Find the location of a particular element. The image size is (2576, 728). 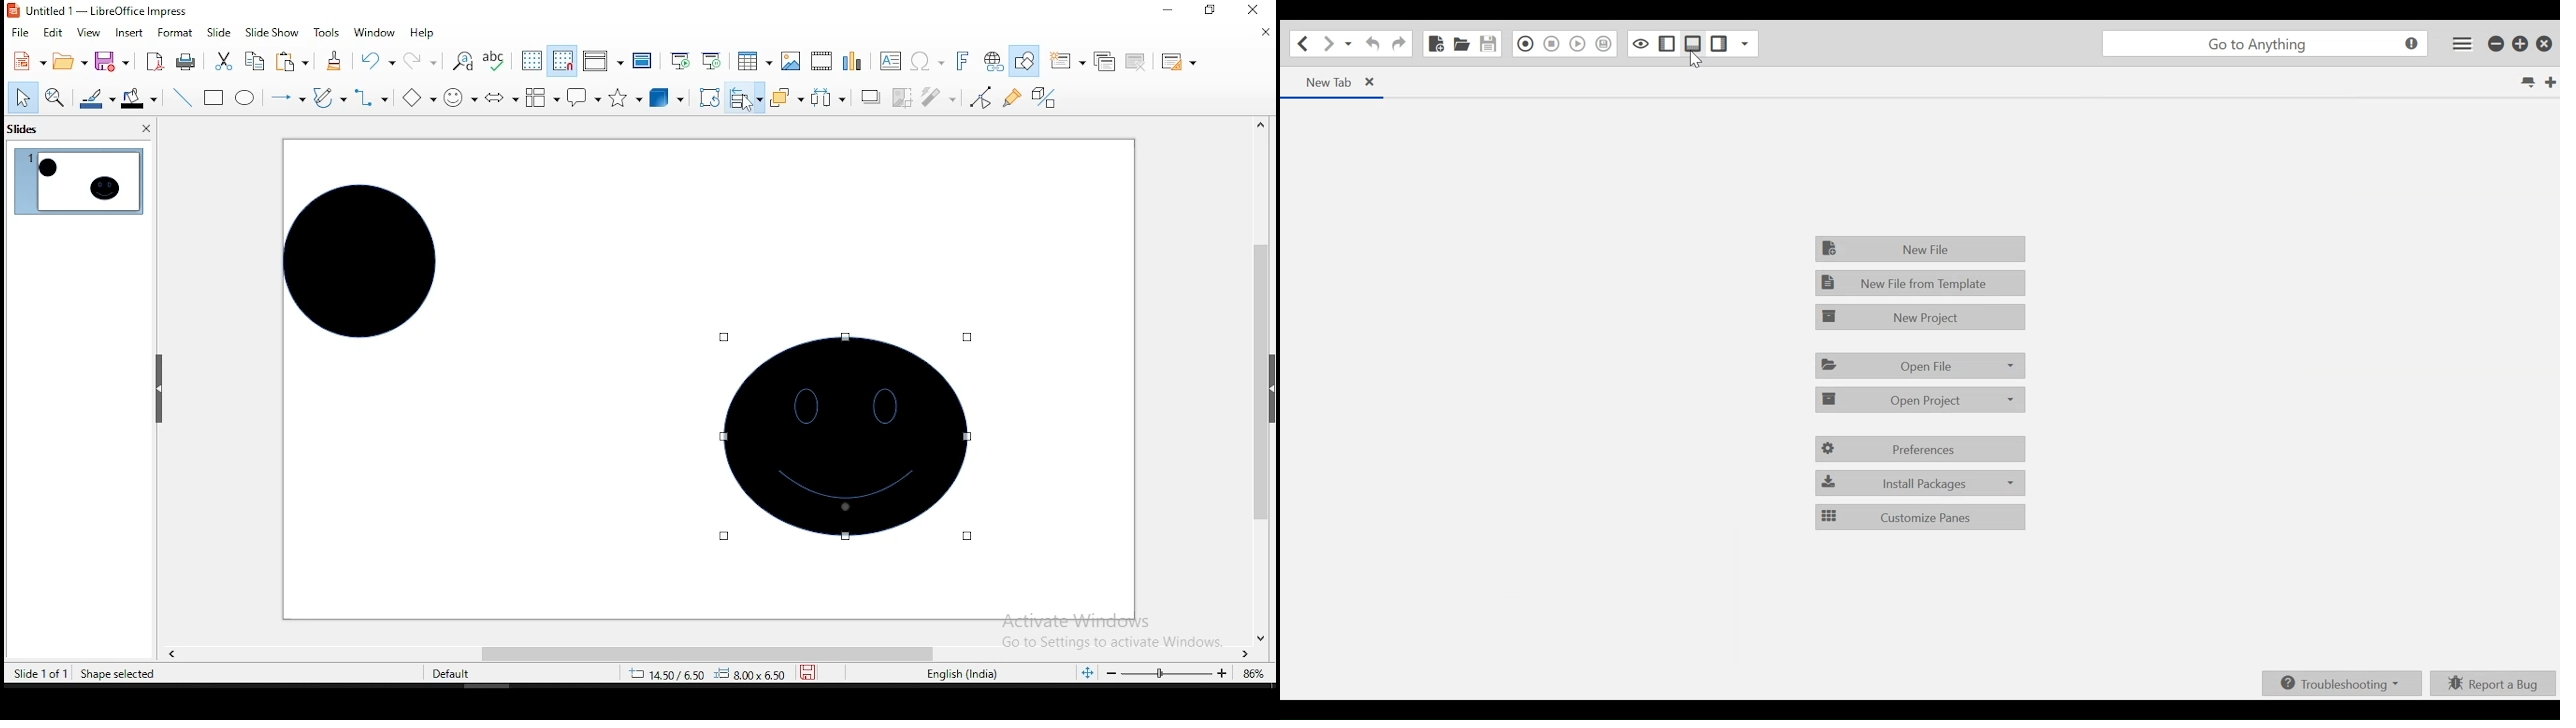

save is located at coordinates (112, 63).